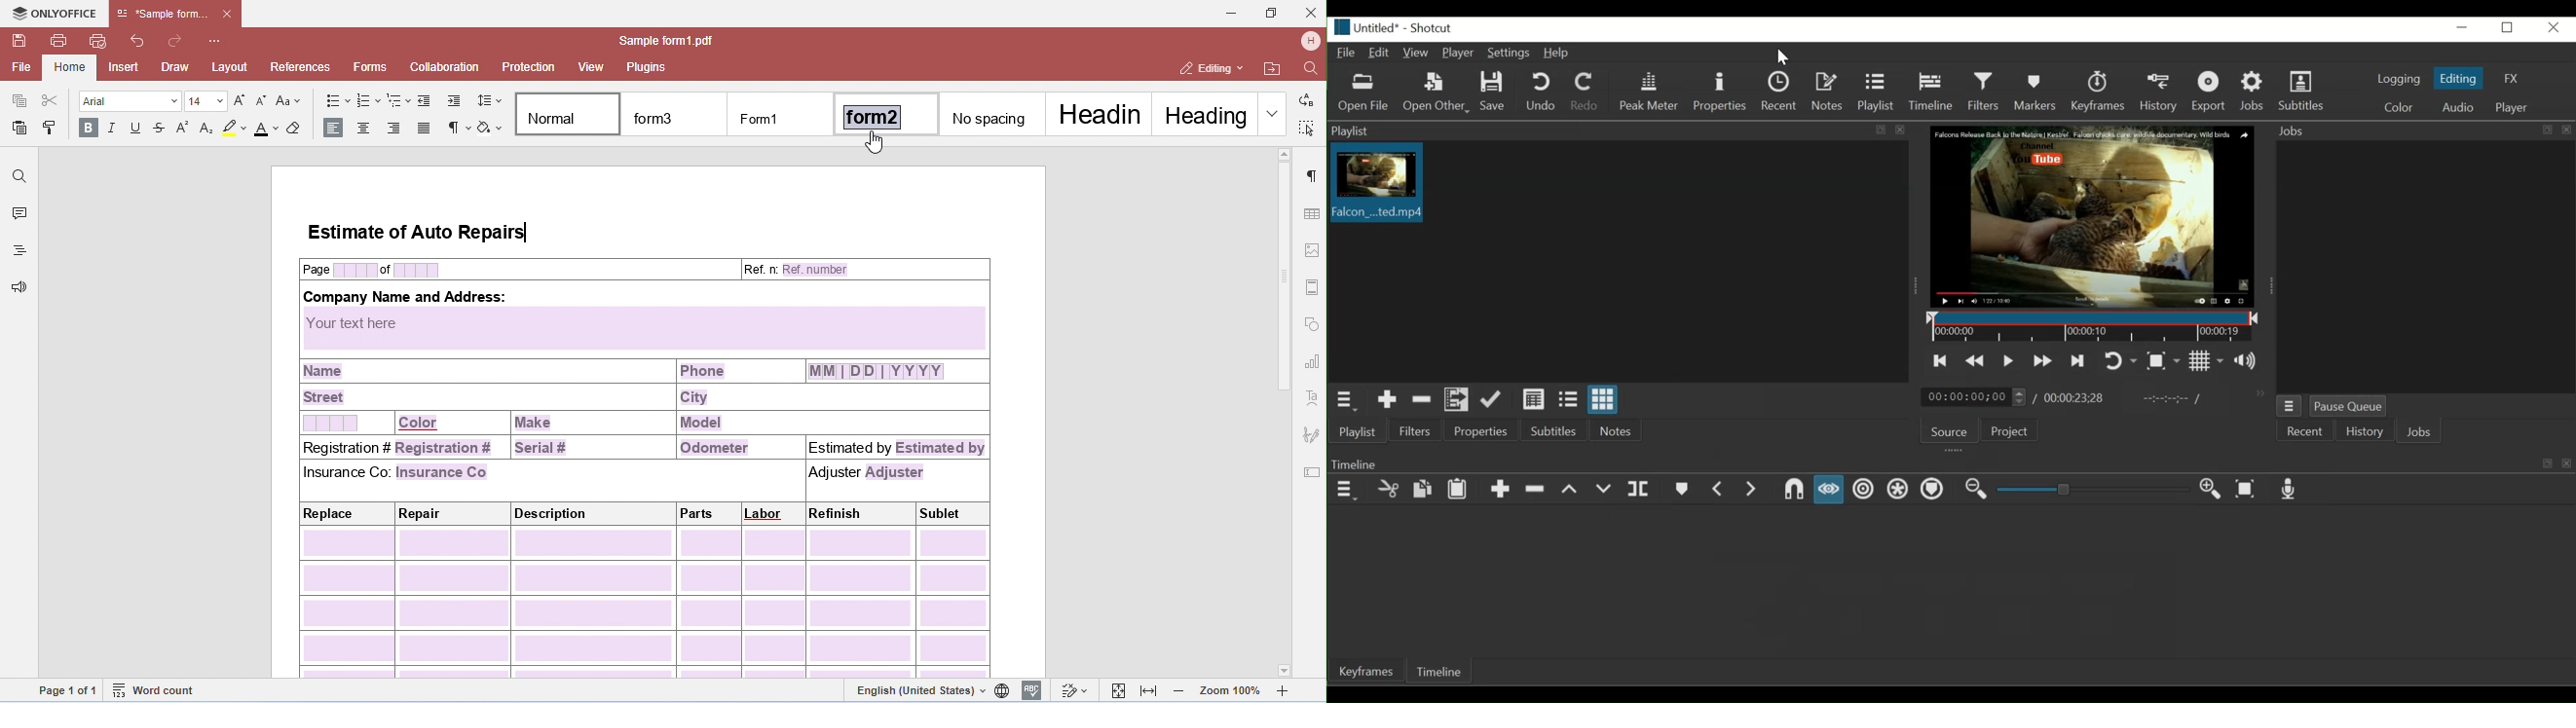 The height and width of the screenshot is (728, 2576). What do you see at coordinates (2353, 406) in the screenshot?
I see `Pause Queue` at bounding box center [2353, 406].